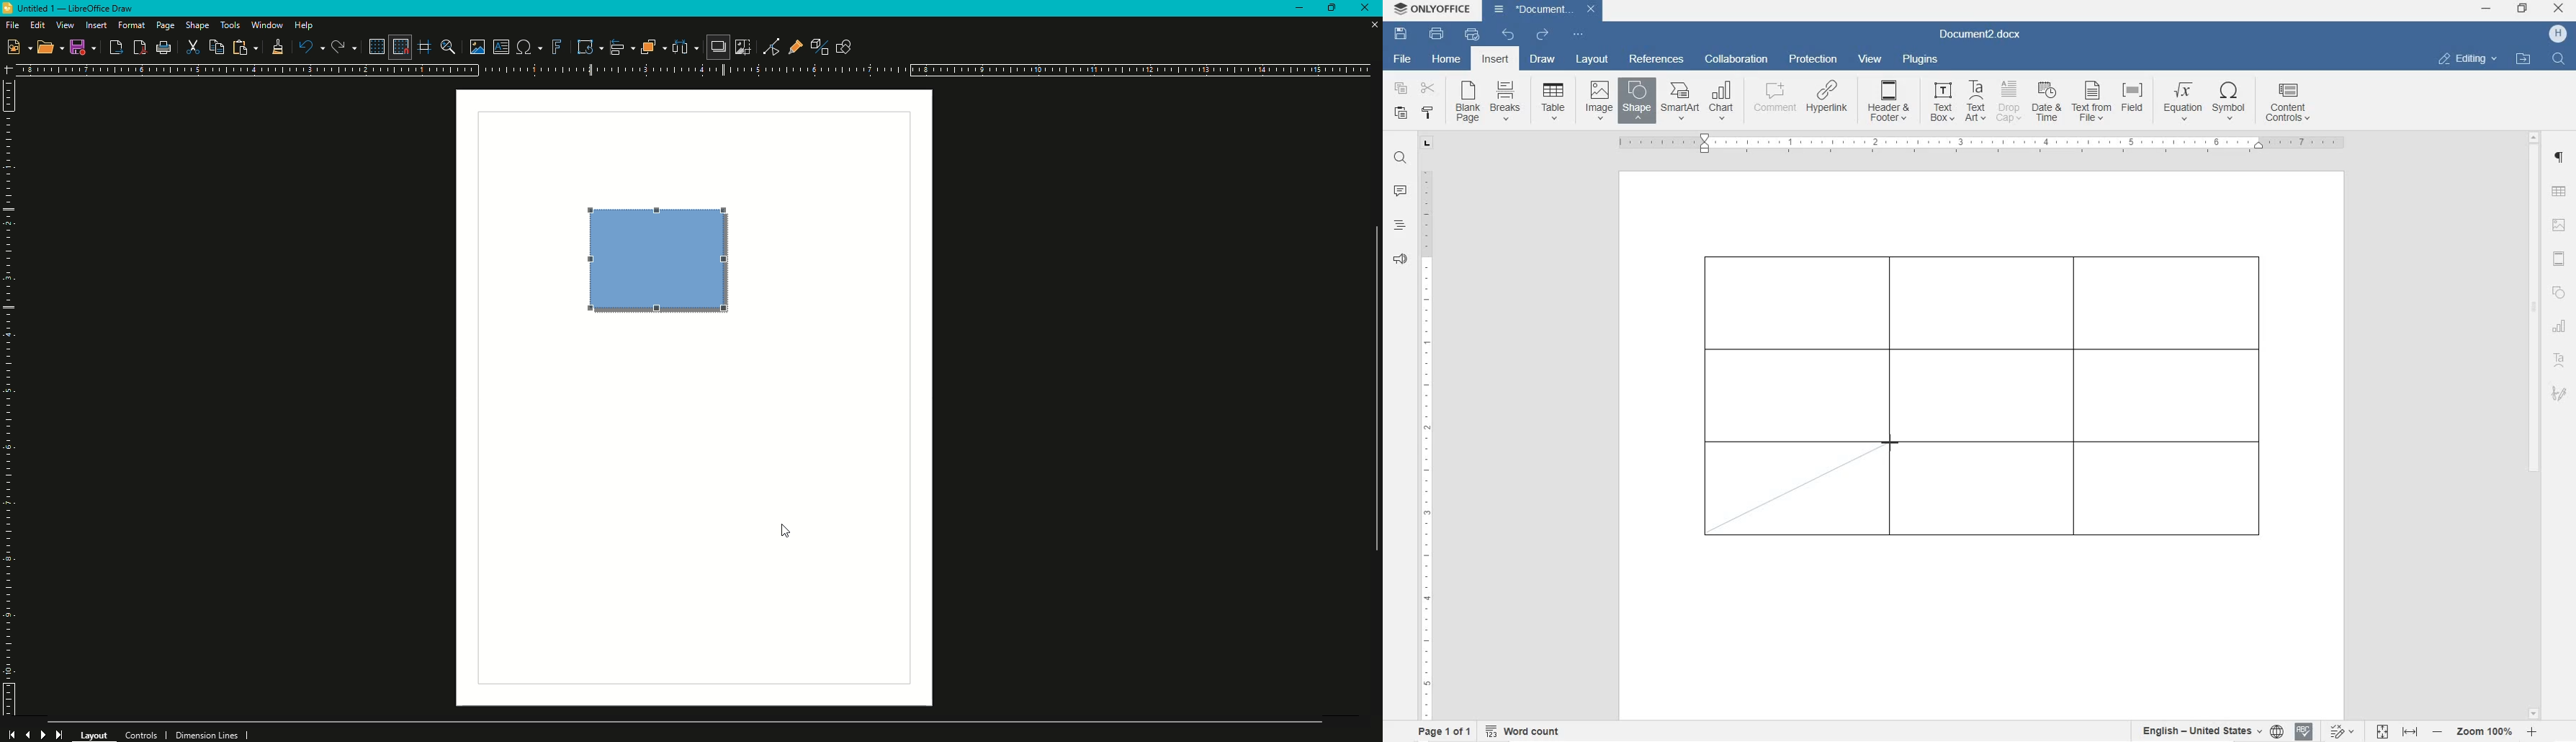 The image size is (2576, 756). Describe the element at coordinates (95, 733) in the screenshot. I see `Layout` at that location.